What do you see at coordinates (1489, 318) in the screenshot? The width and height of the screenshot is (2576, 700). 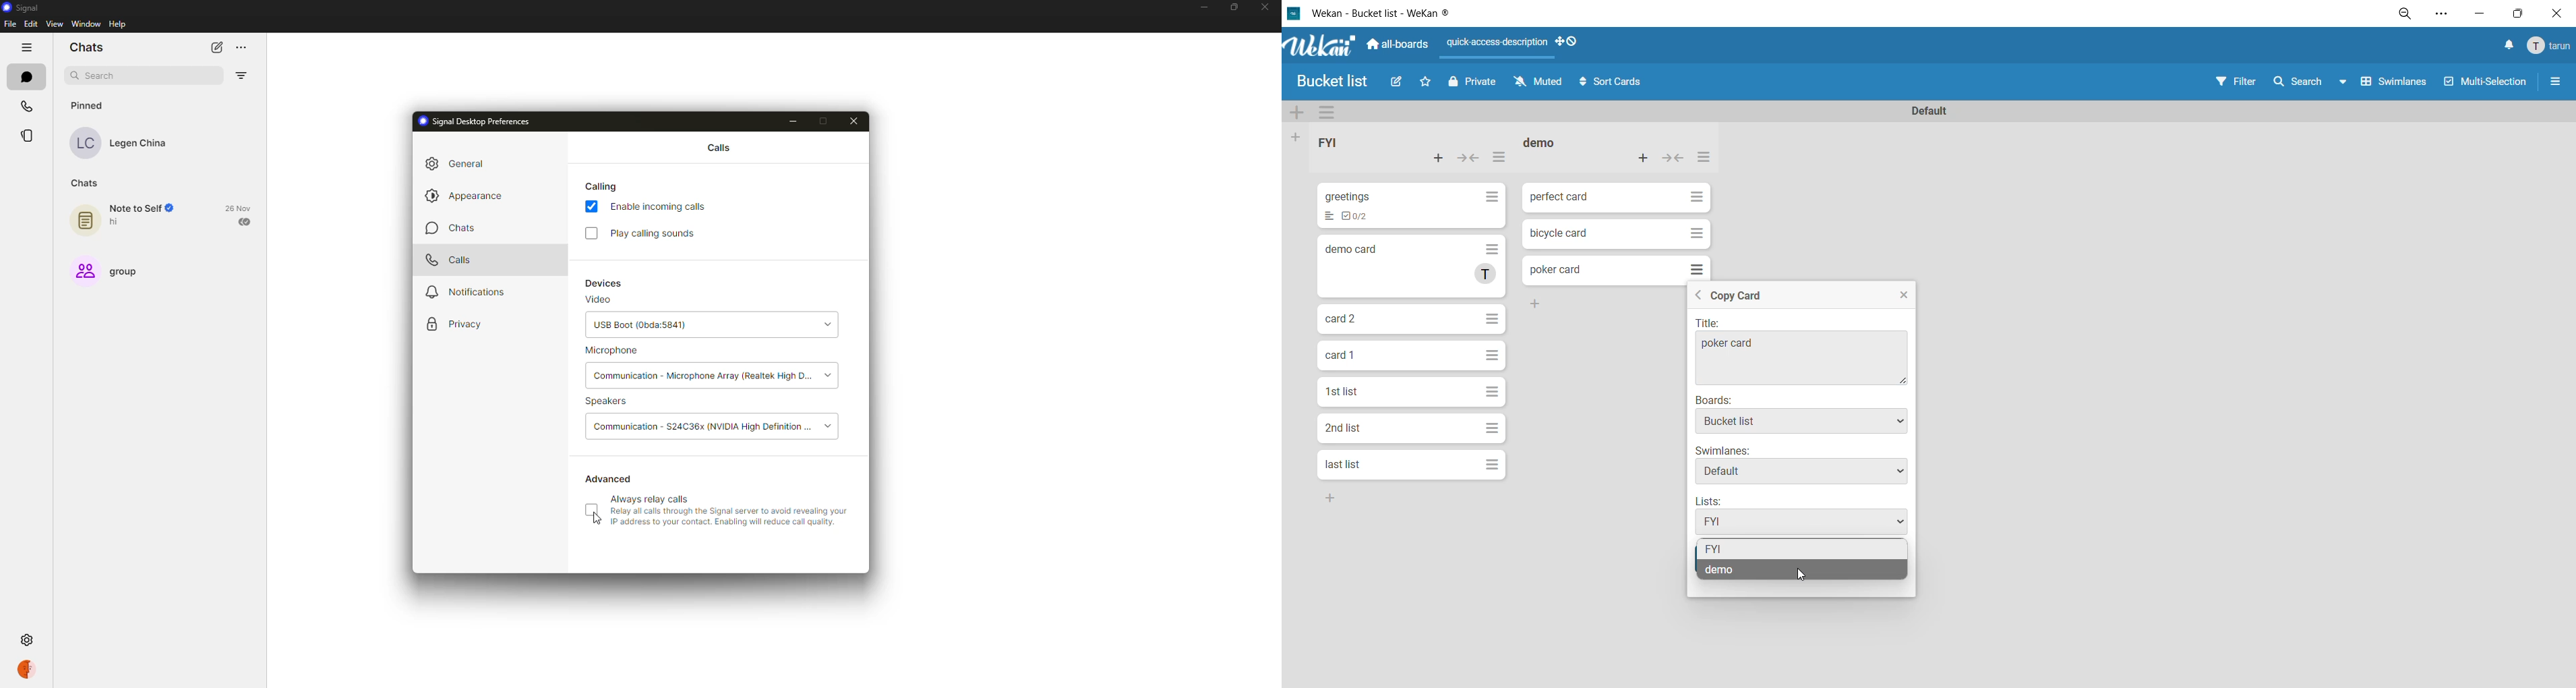 I see `Hamburger` at bounding box center [1489, 318].